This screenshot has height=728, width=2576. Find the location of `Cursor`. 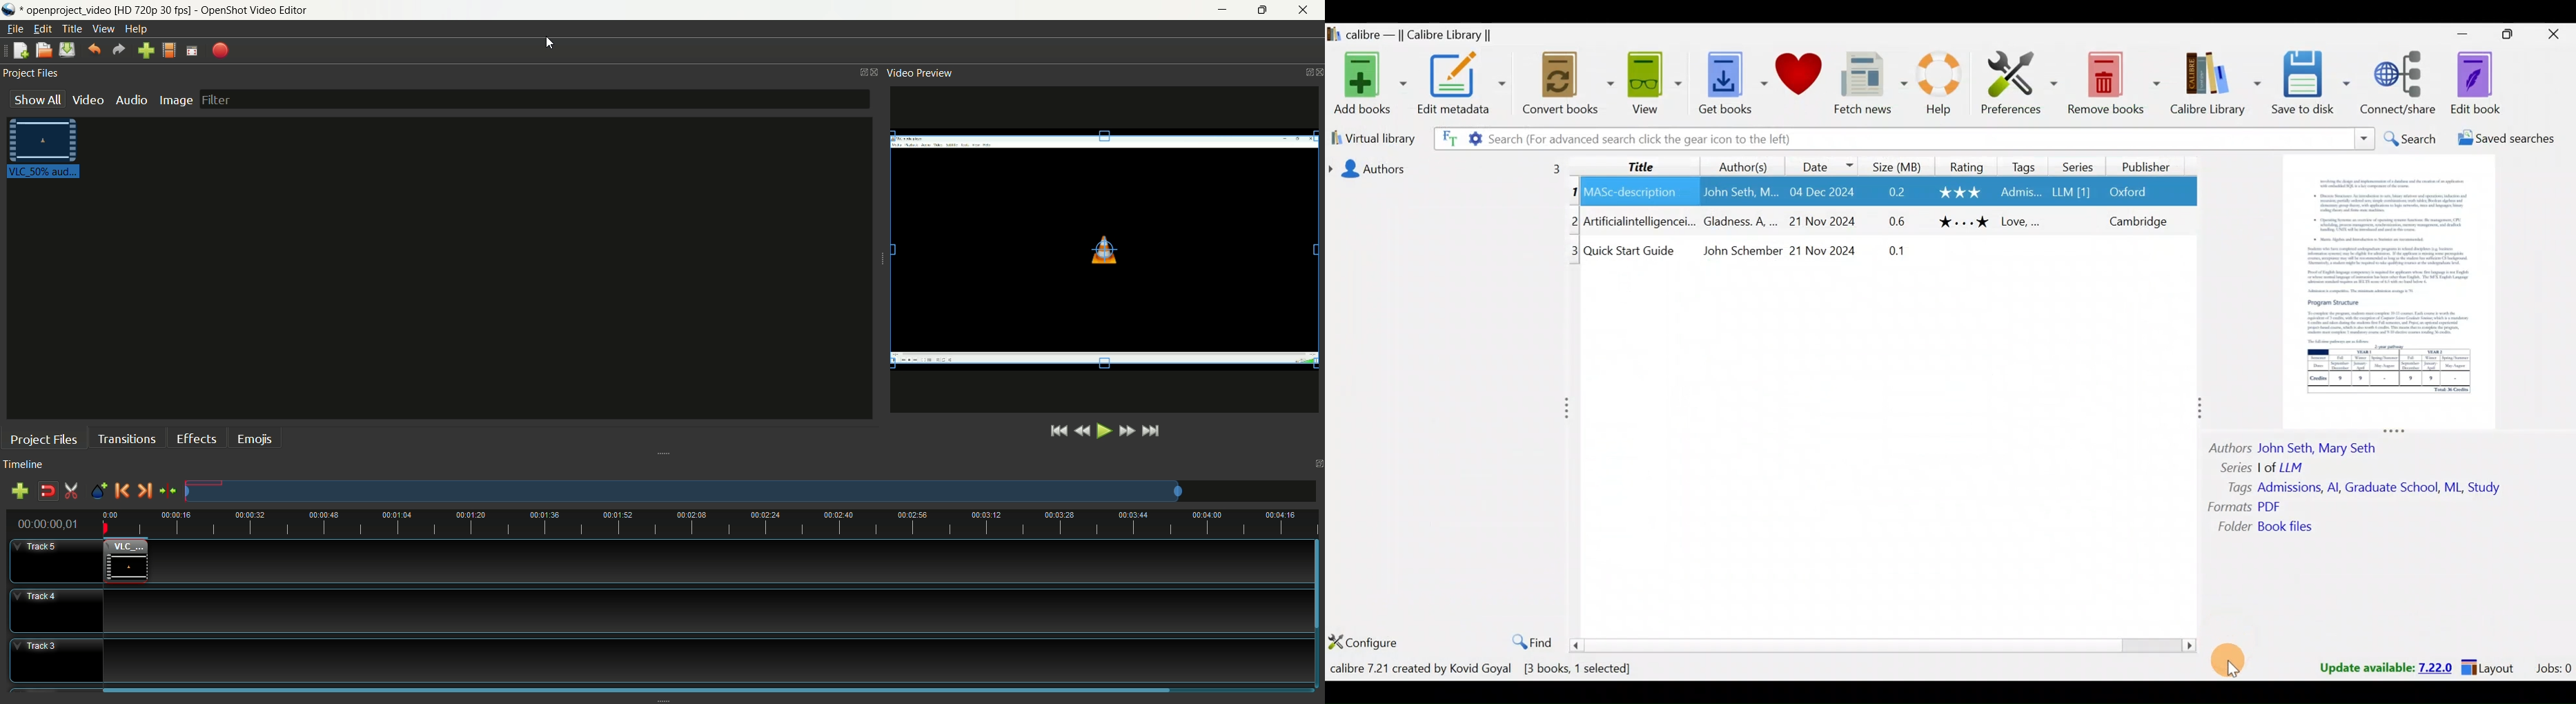

Cursor is located at coordinates (2230, 664).